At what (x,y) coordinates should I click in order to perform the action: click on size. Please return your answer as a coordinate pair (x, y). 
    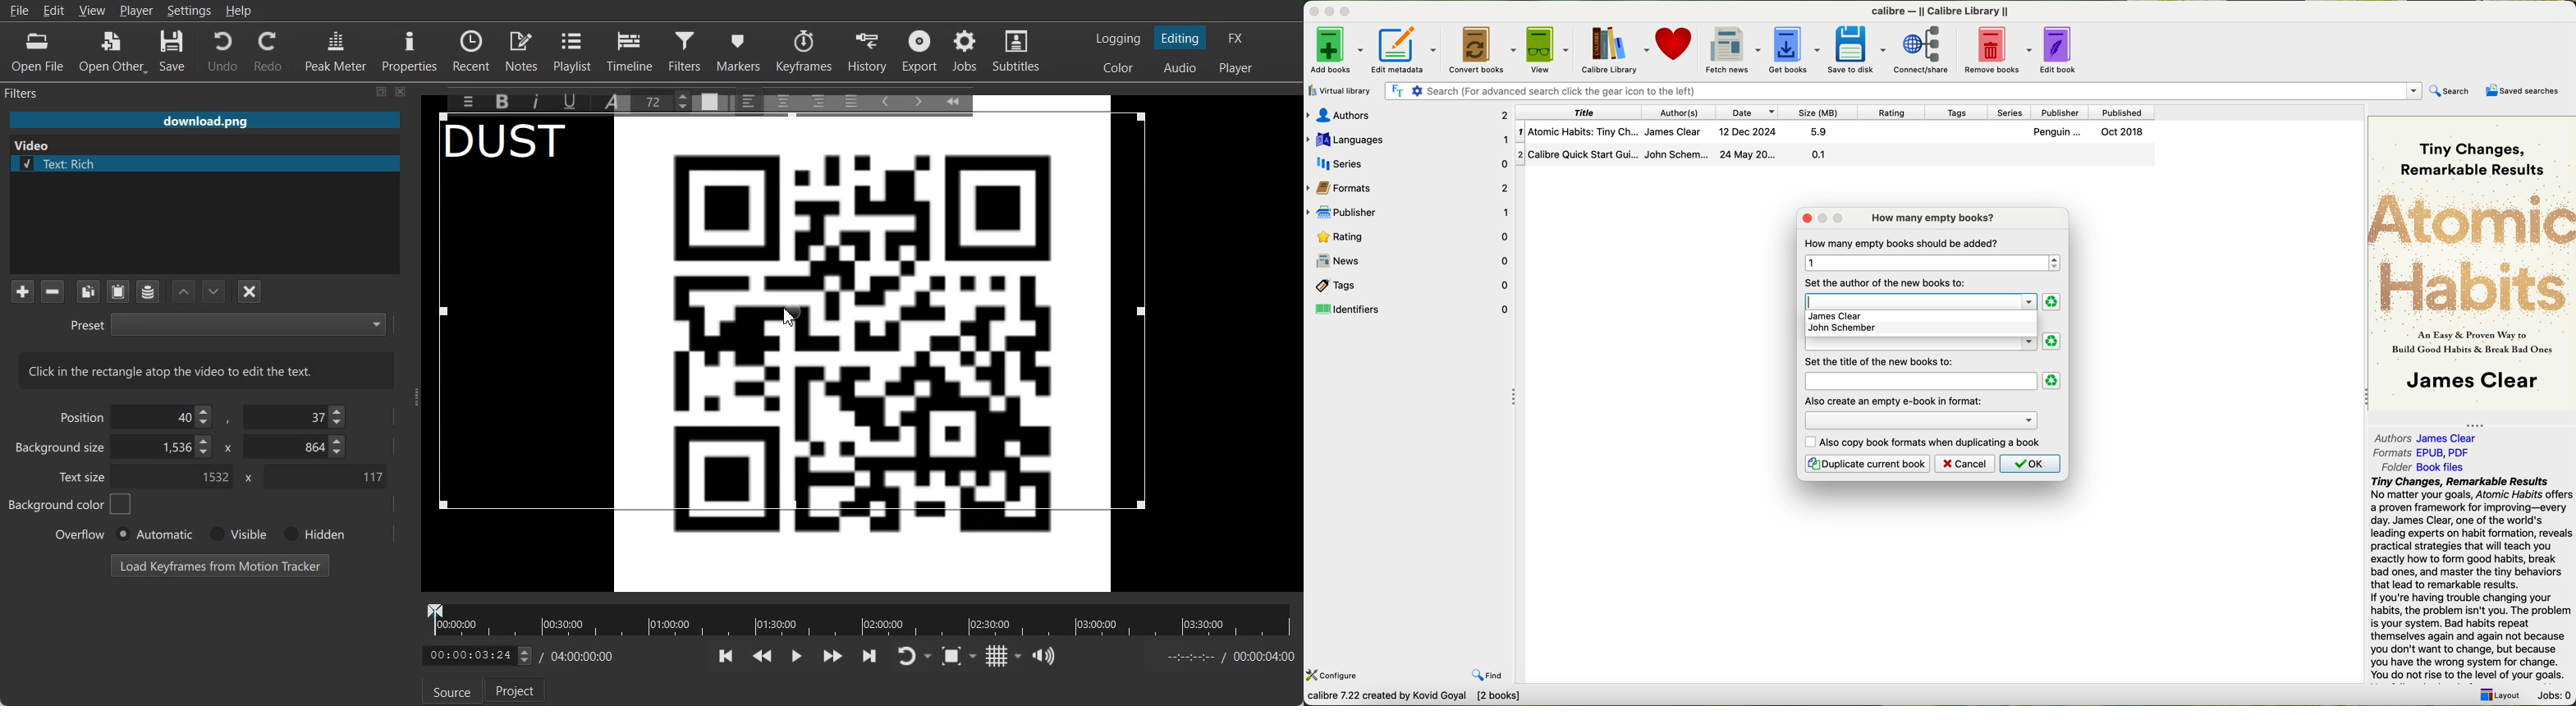
    Looking at the image, I should click on (1821, 112).